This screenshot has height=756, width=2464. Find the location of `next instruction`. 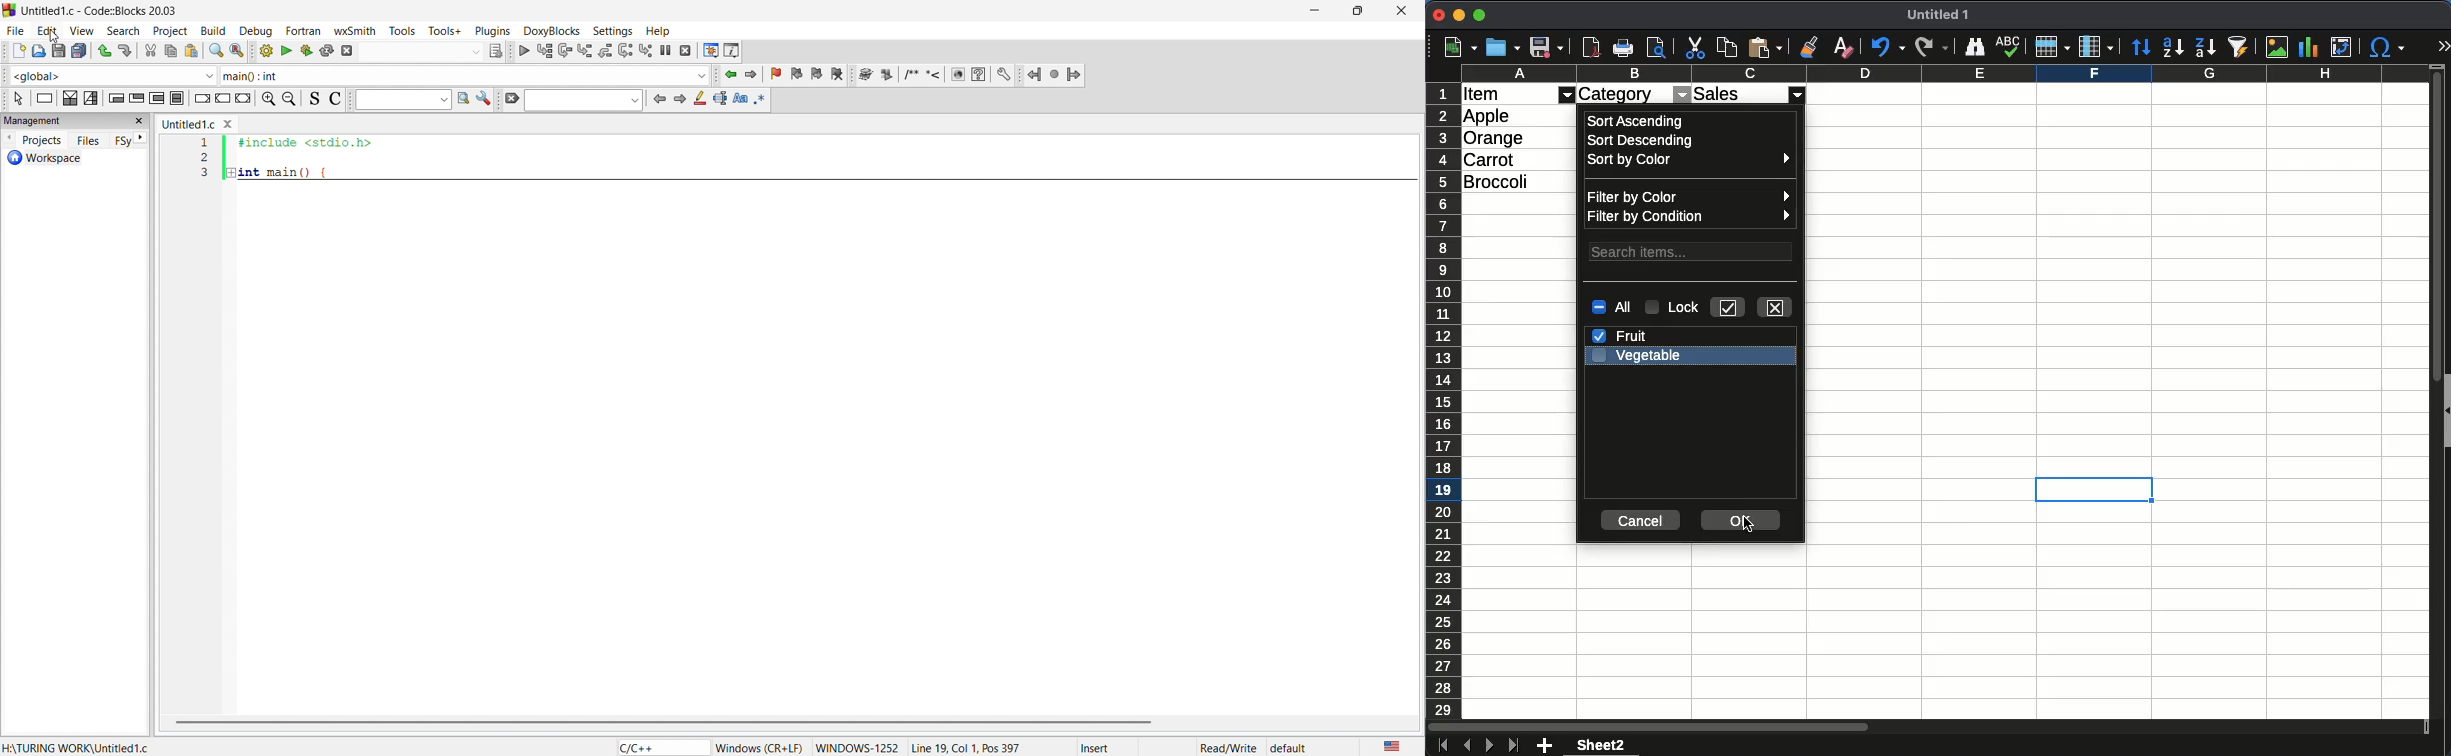

next instruction is located at coordinates (625, 49).